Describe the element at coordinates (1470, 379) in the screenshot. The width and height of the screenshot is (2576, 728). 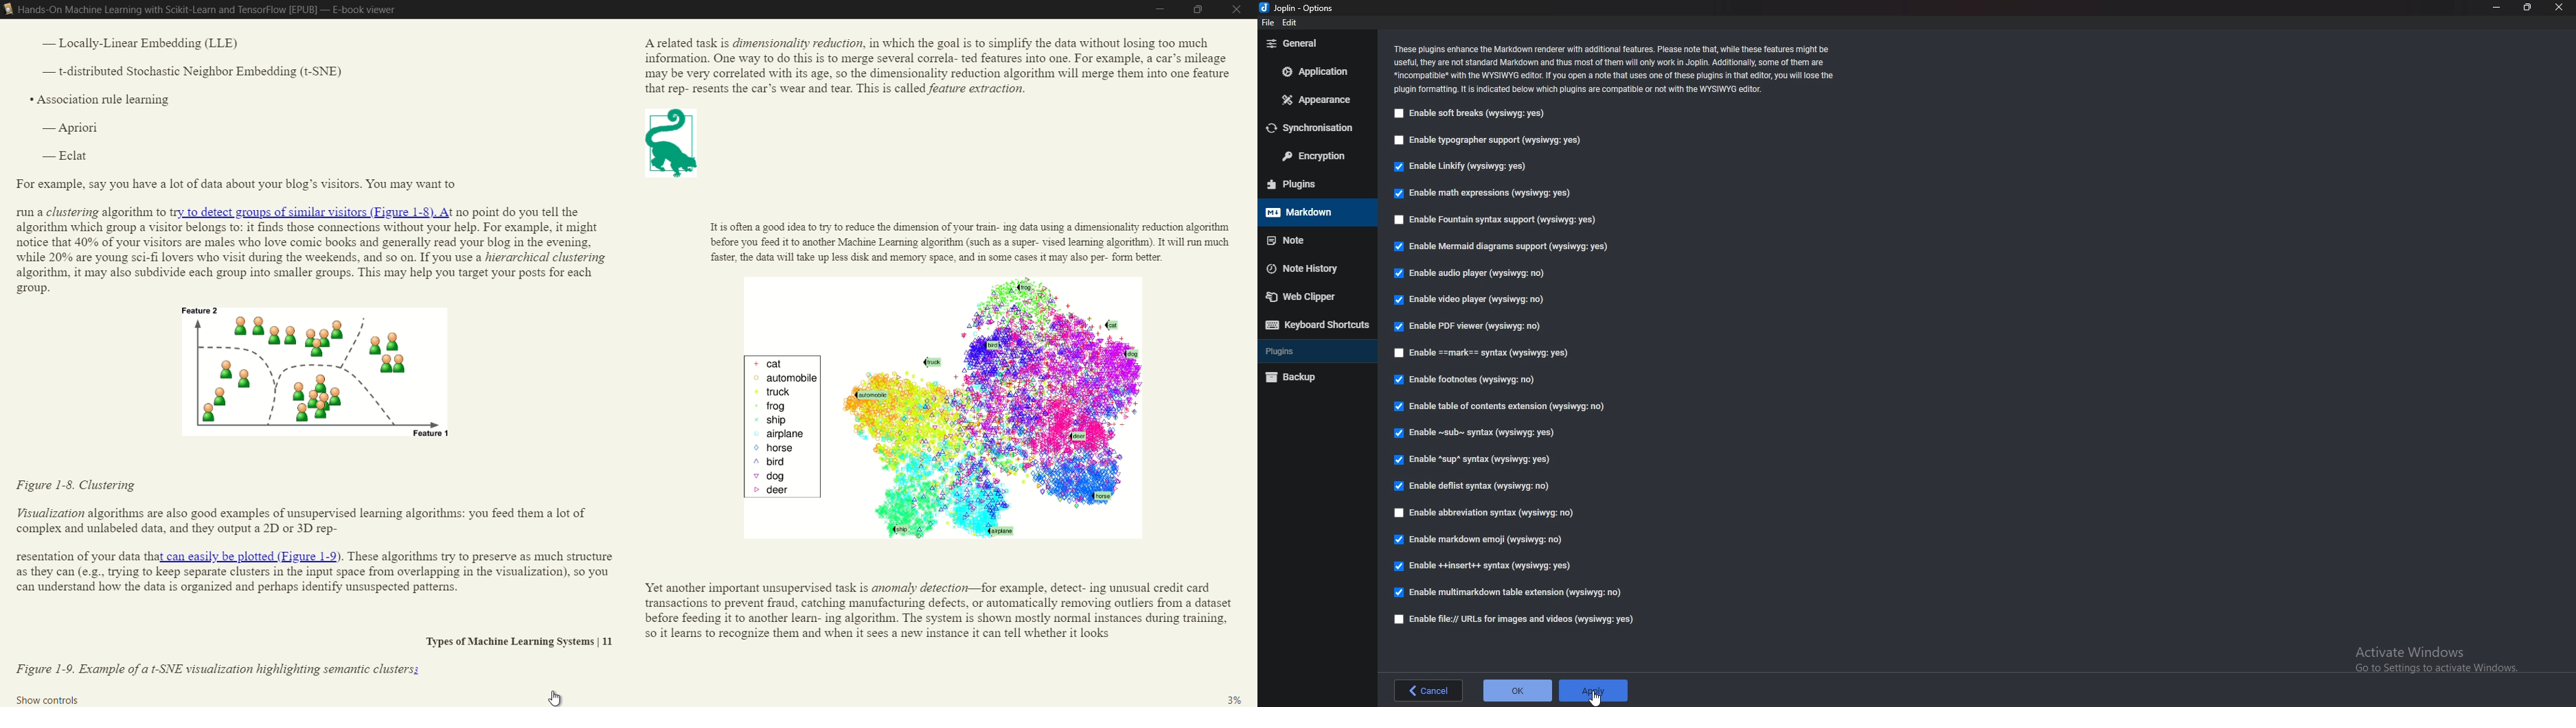
I see `Enable footnotes` at that location.